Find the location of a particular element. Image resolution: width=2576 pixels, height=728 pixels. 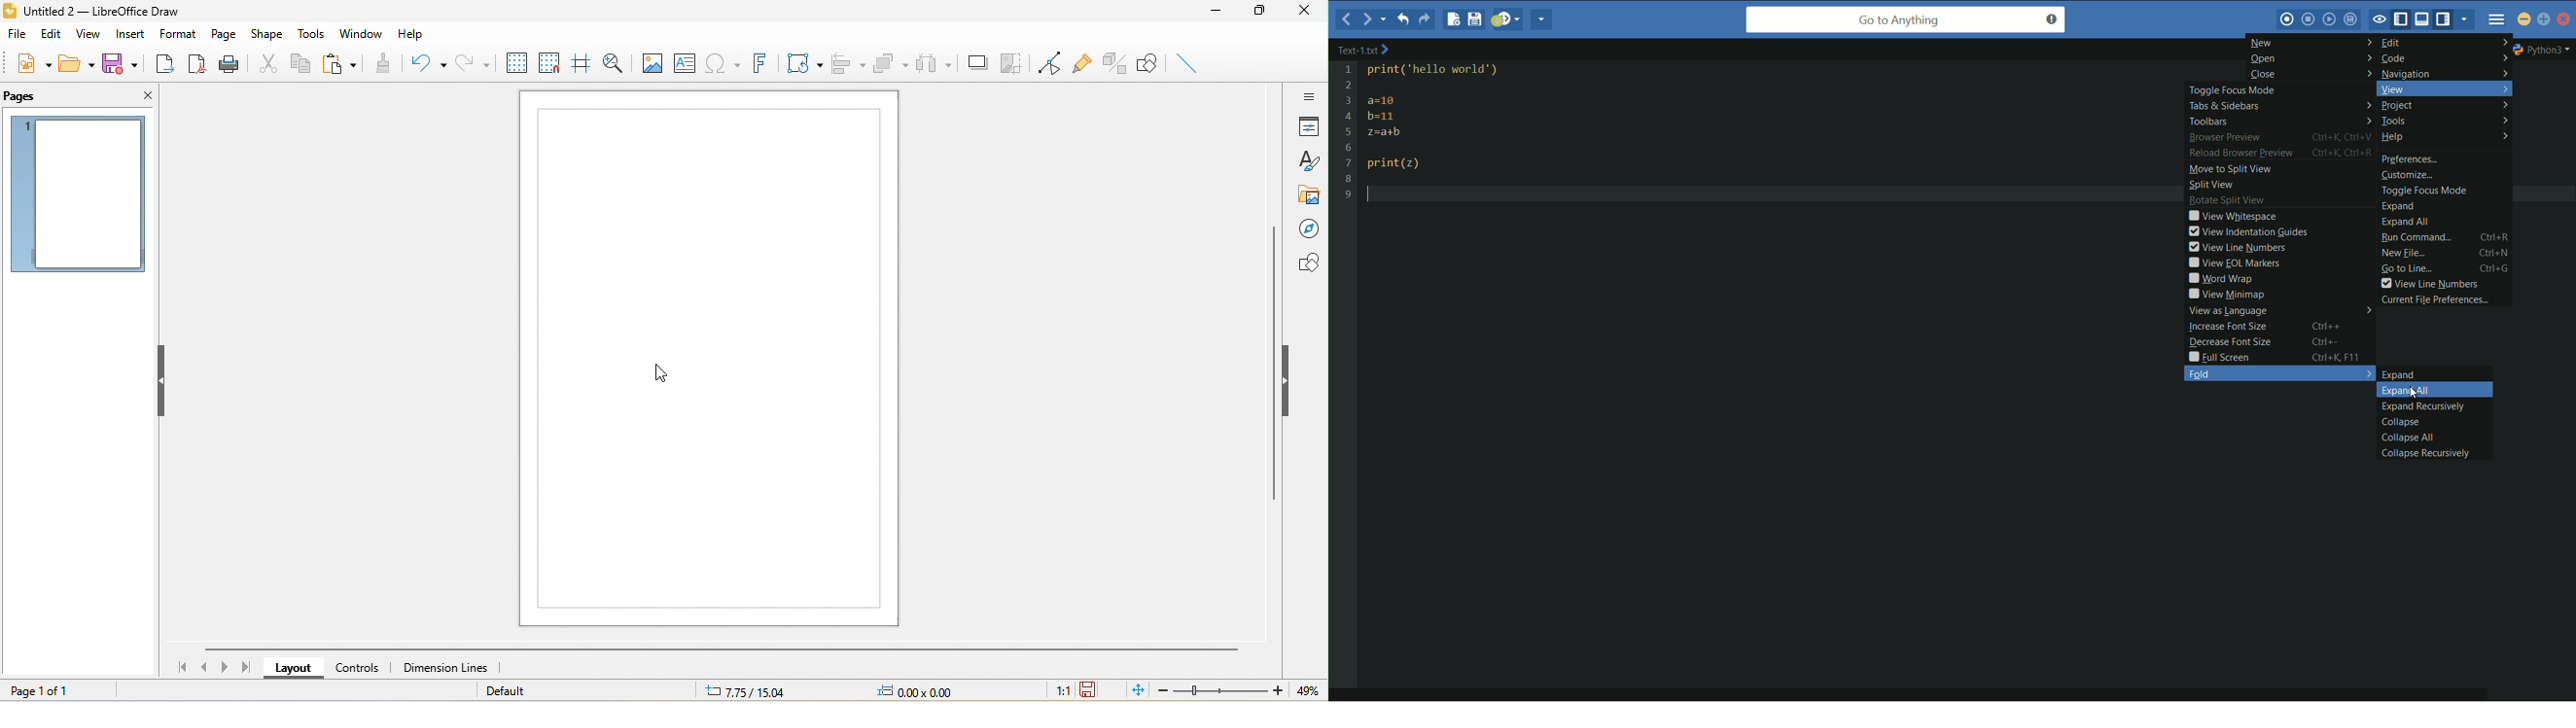

toggle point edit mode is located at coordinates (1048, 62).